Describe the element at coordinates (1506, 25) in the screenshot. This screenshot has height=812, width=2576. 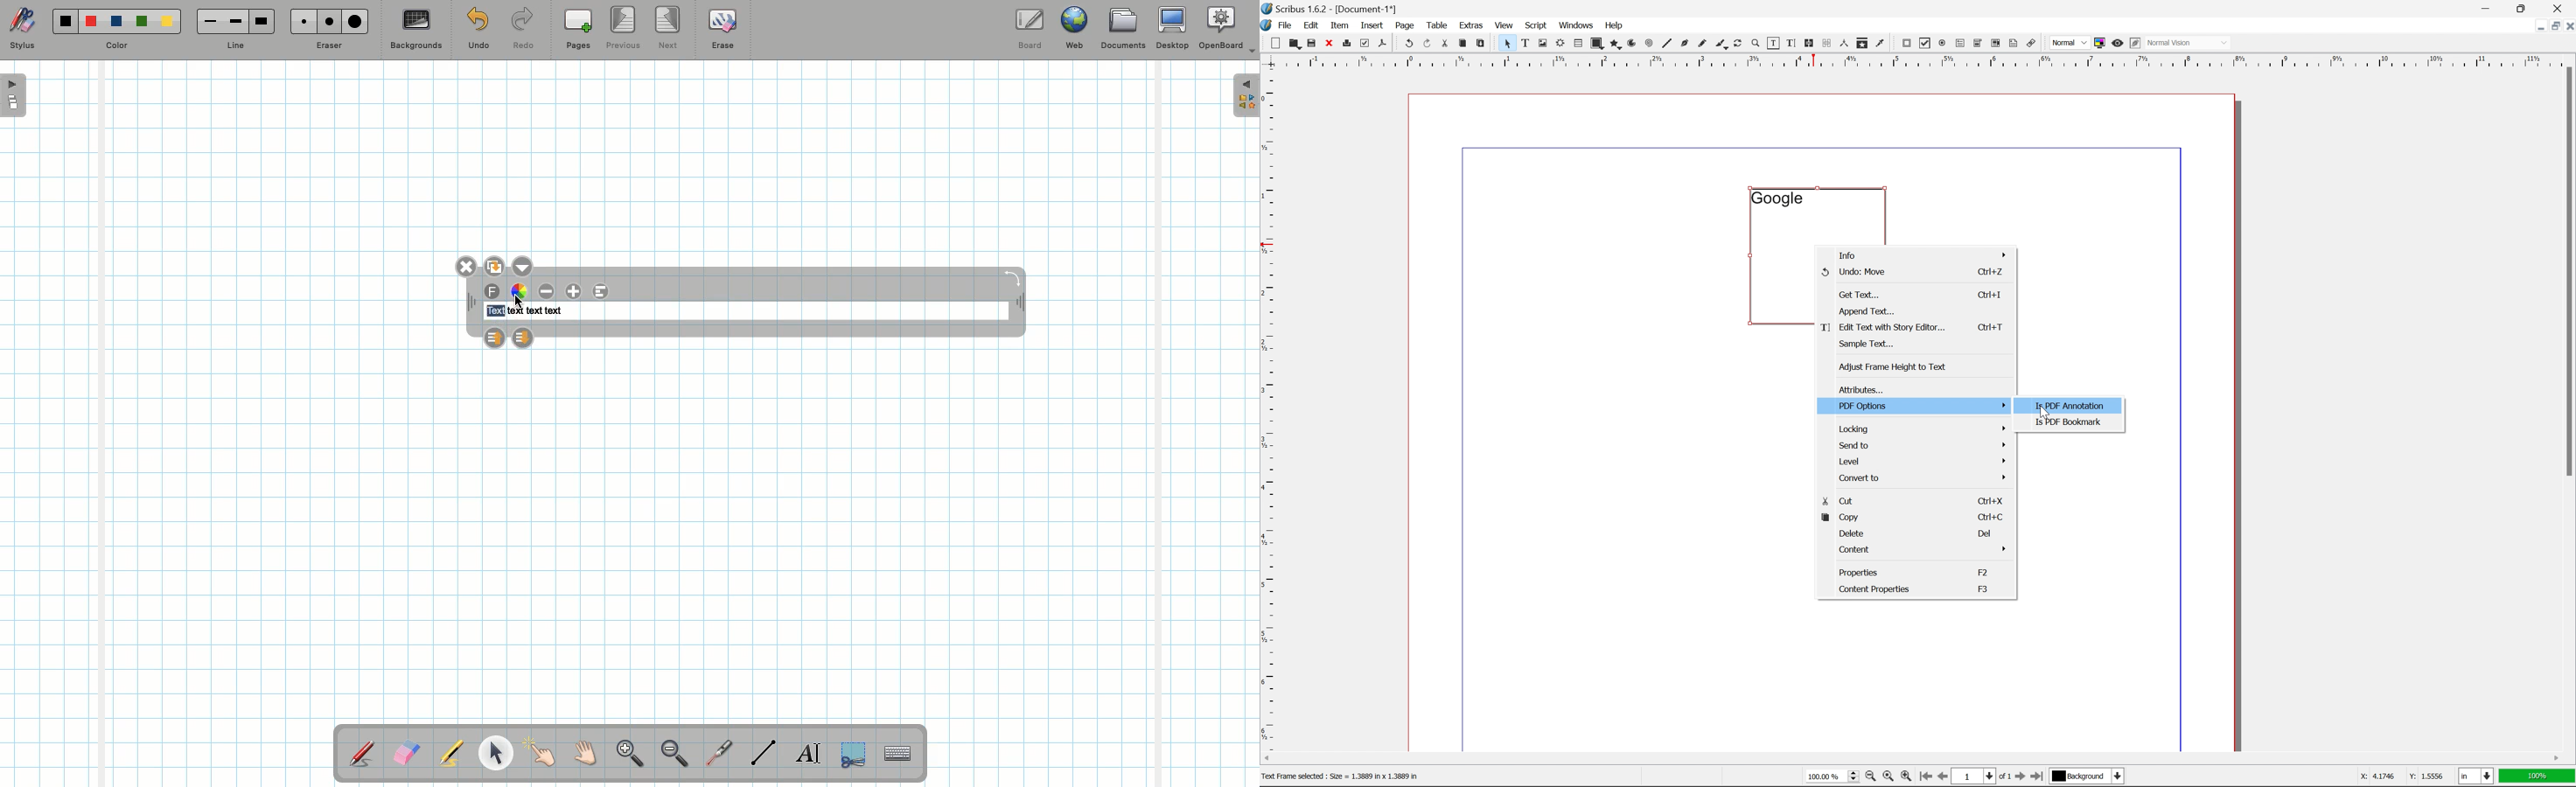
I see `view` at that location.